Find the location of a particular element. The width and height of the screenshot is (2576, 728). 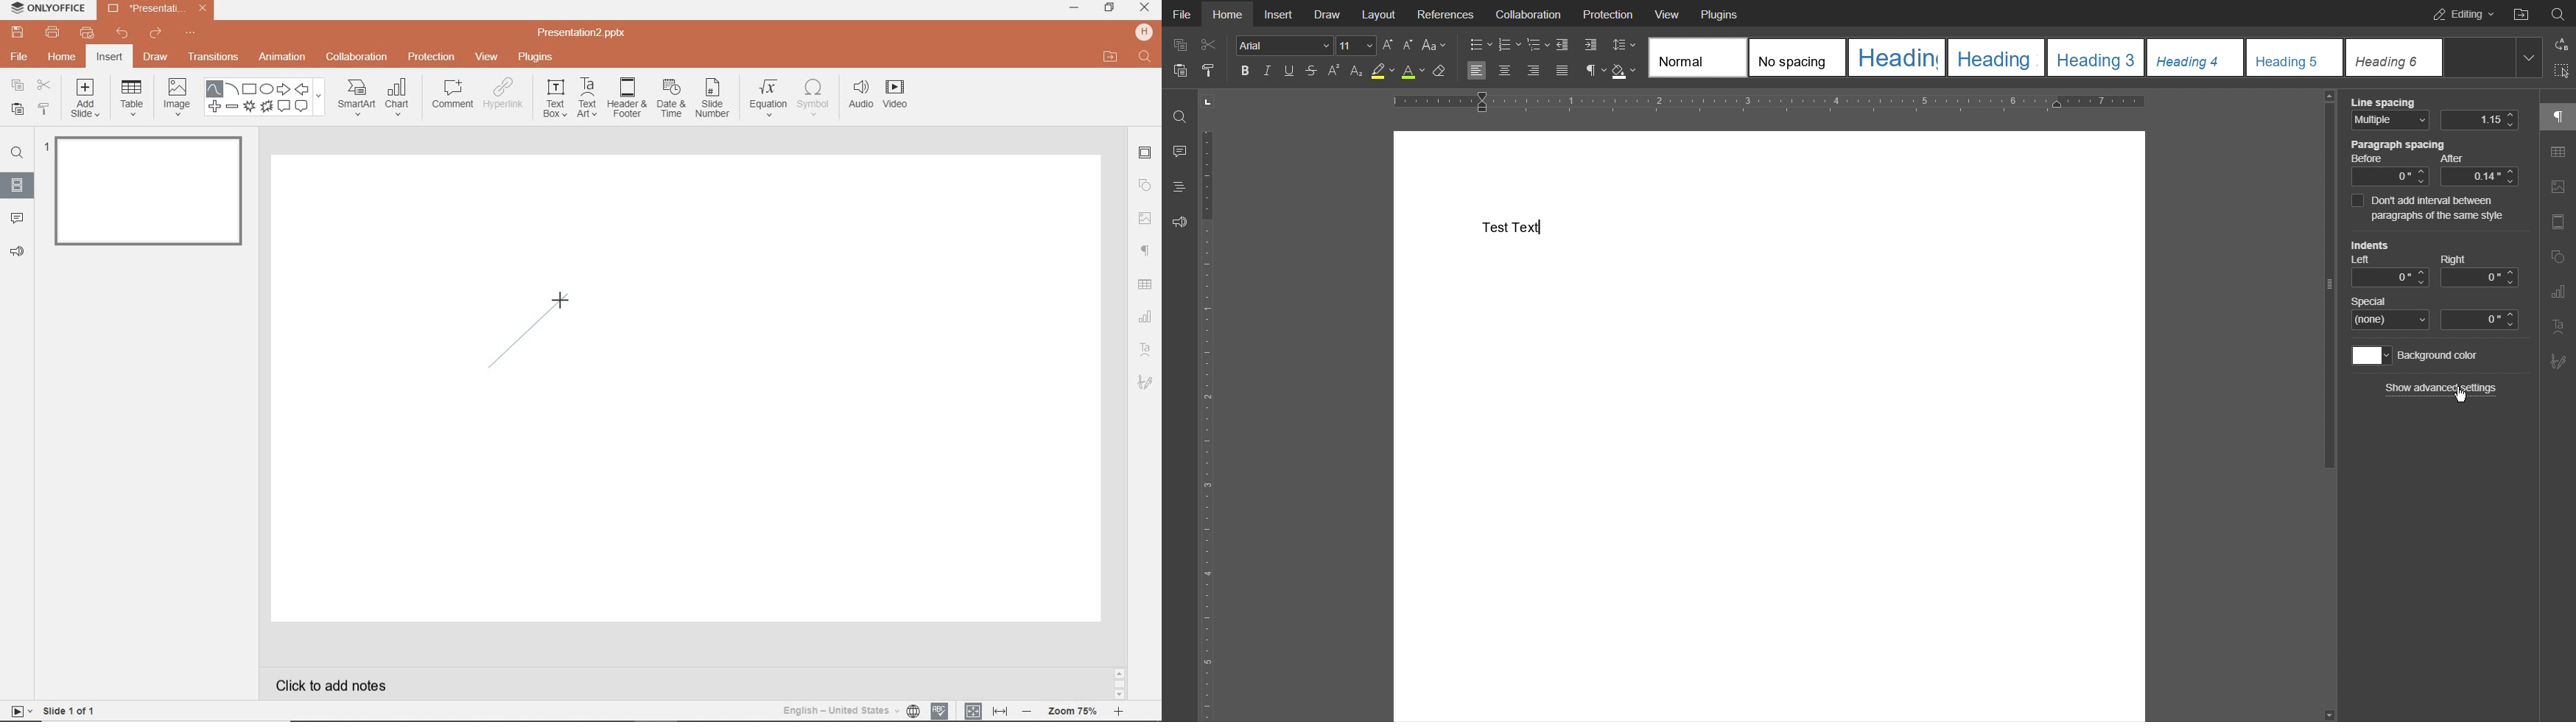

Protection is located at coordinates (1609, 13).